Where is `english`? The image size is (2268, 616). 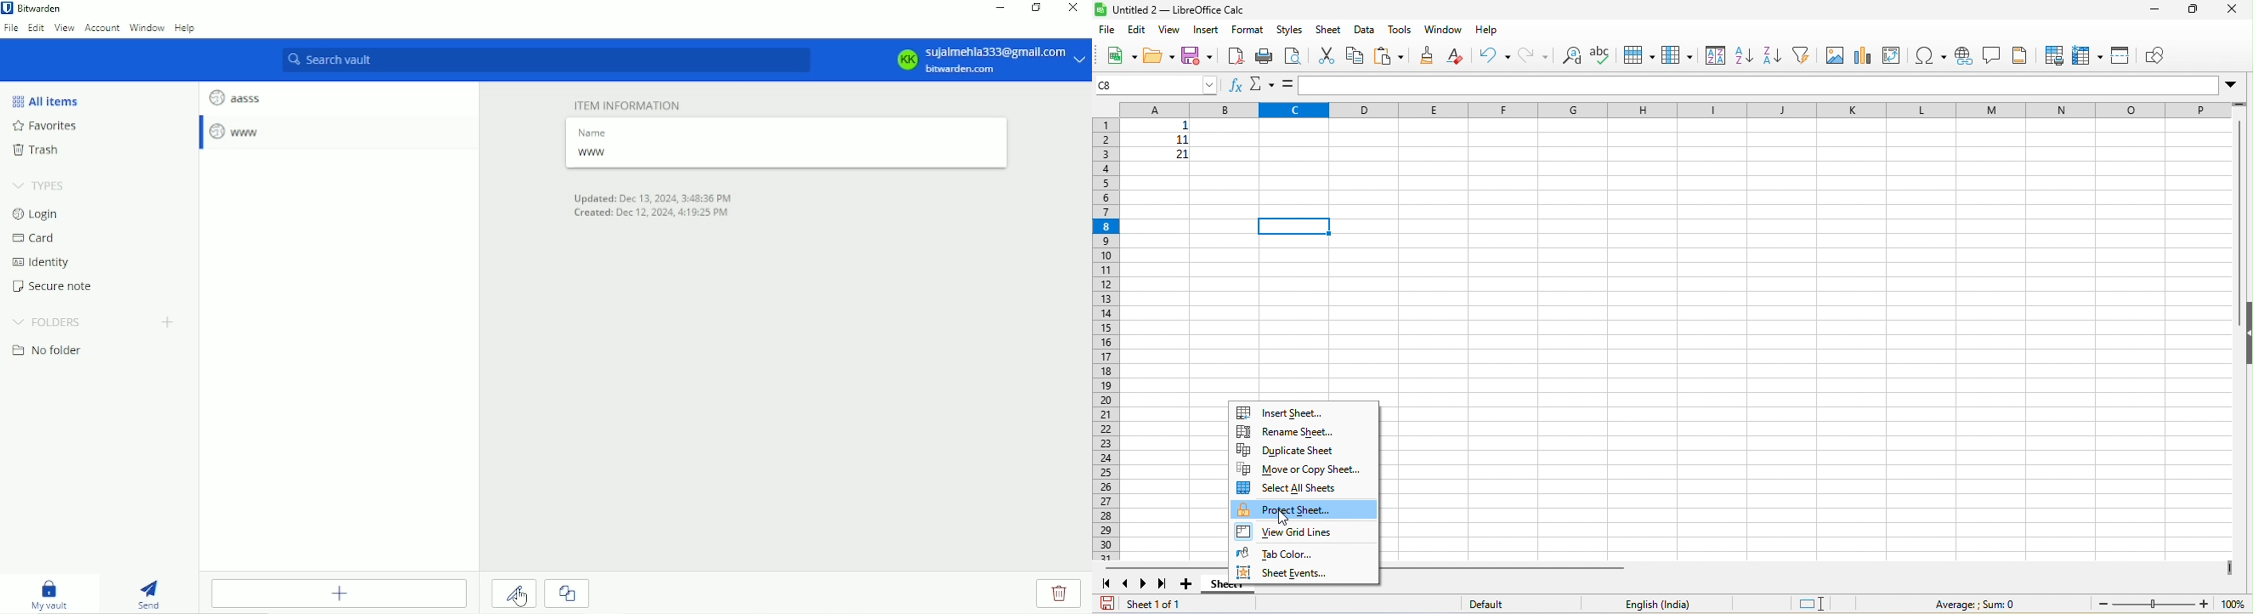 english is located at coordinates (1669, 604).